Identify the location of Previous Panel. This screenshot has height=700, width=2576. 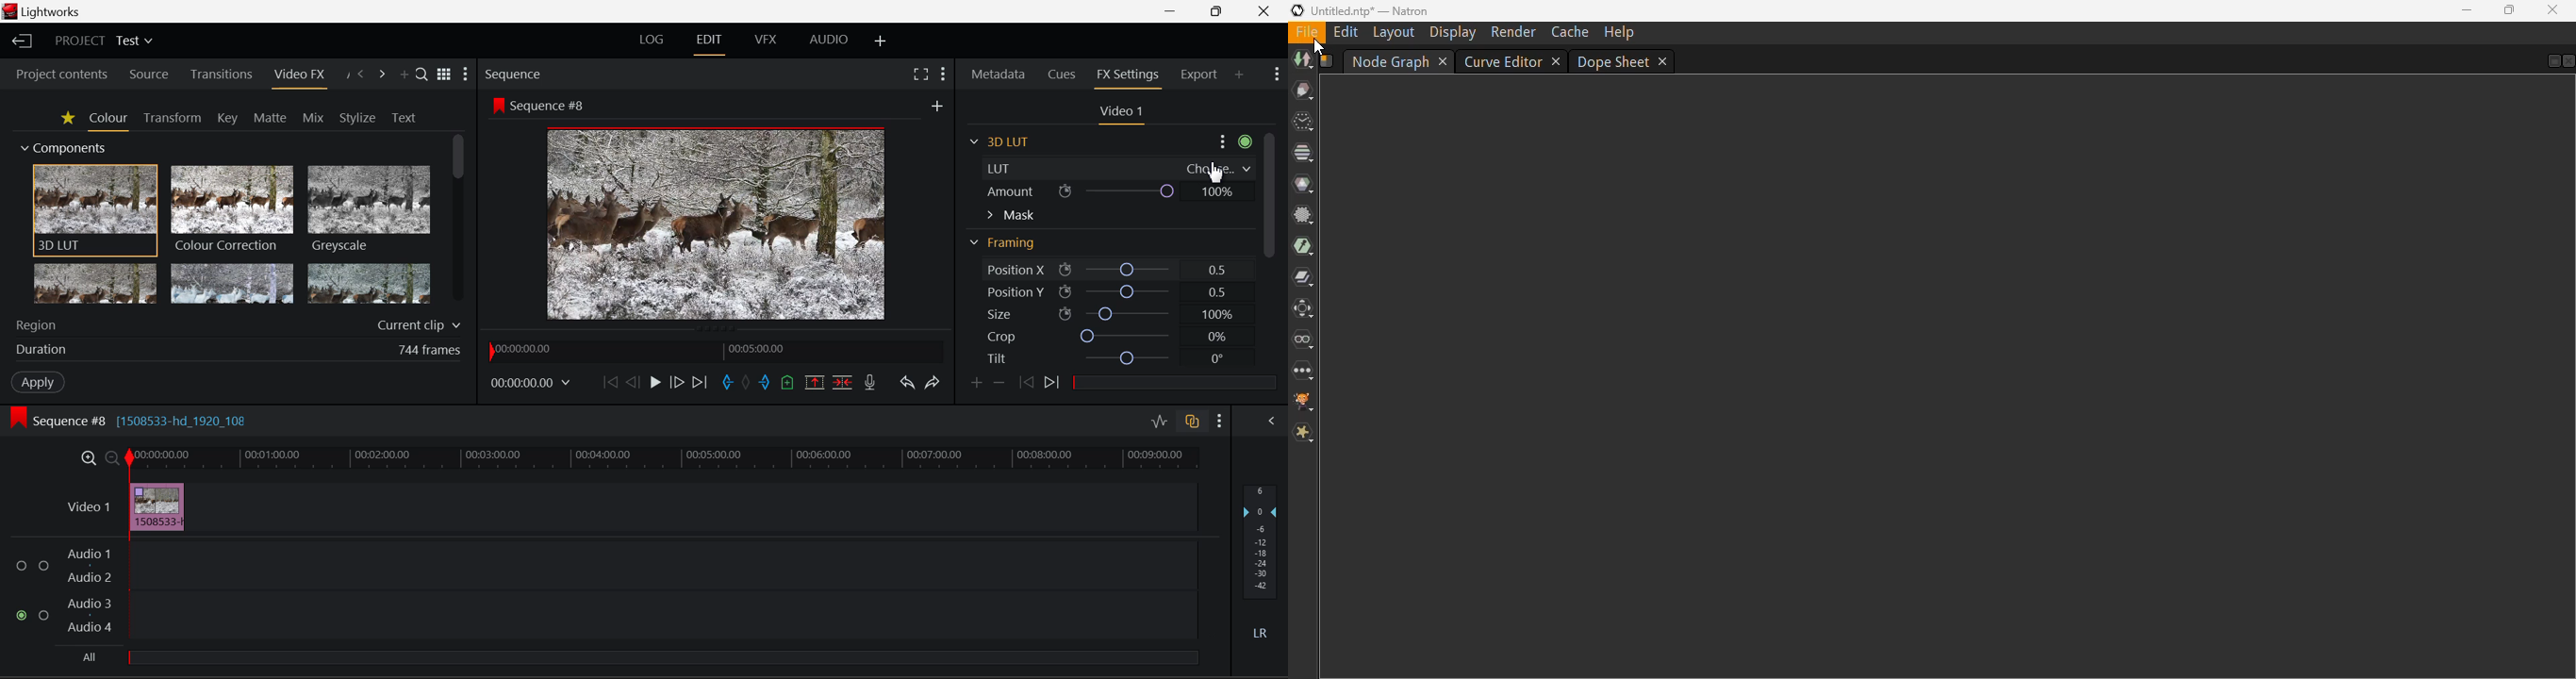
(362, 72).